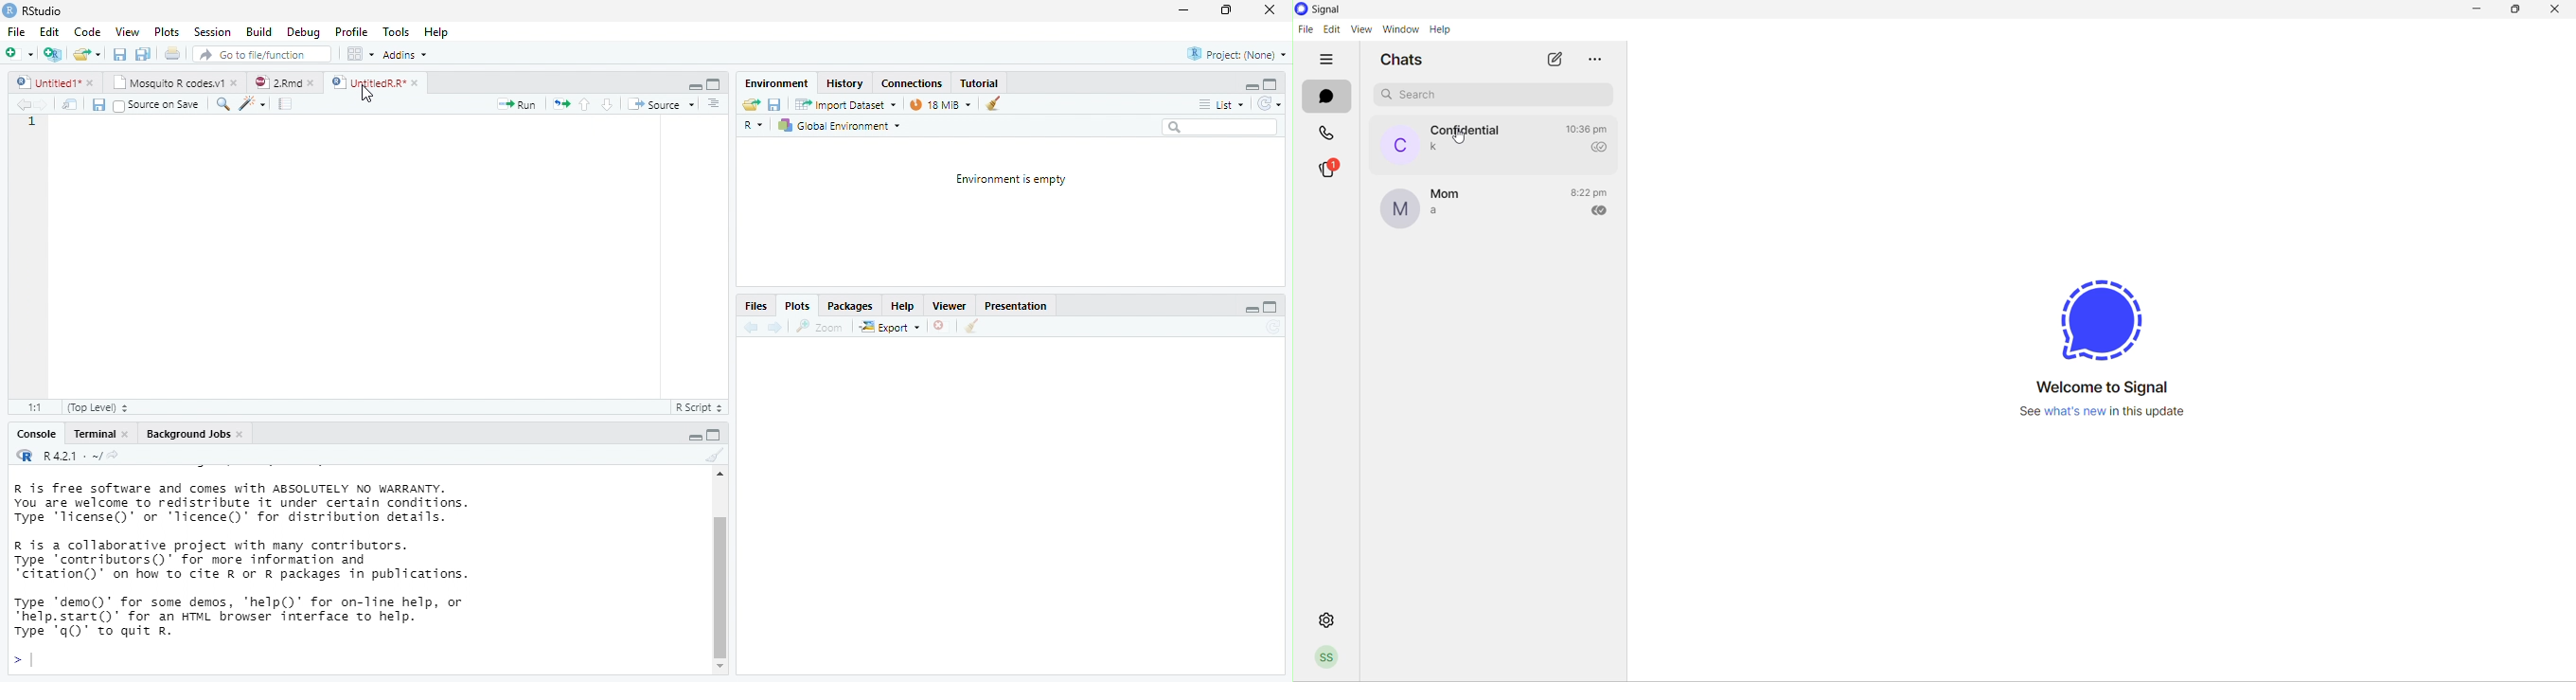 The image size is (2576, 700). What do you see at coordinates (71, 104) in the screenshot?
I see `show in window` at bounding box center [71, 104].